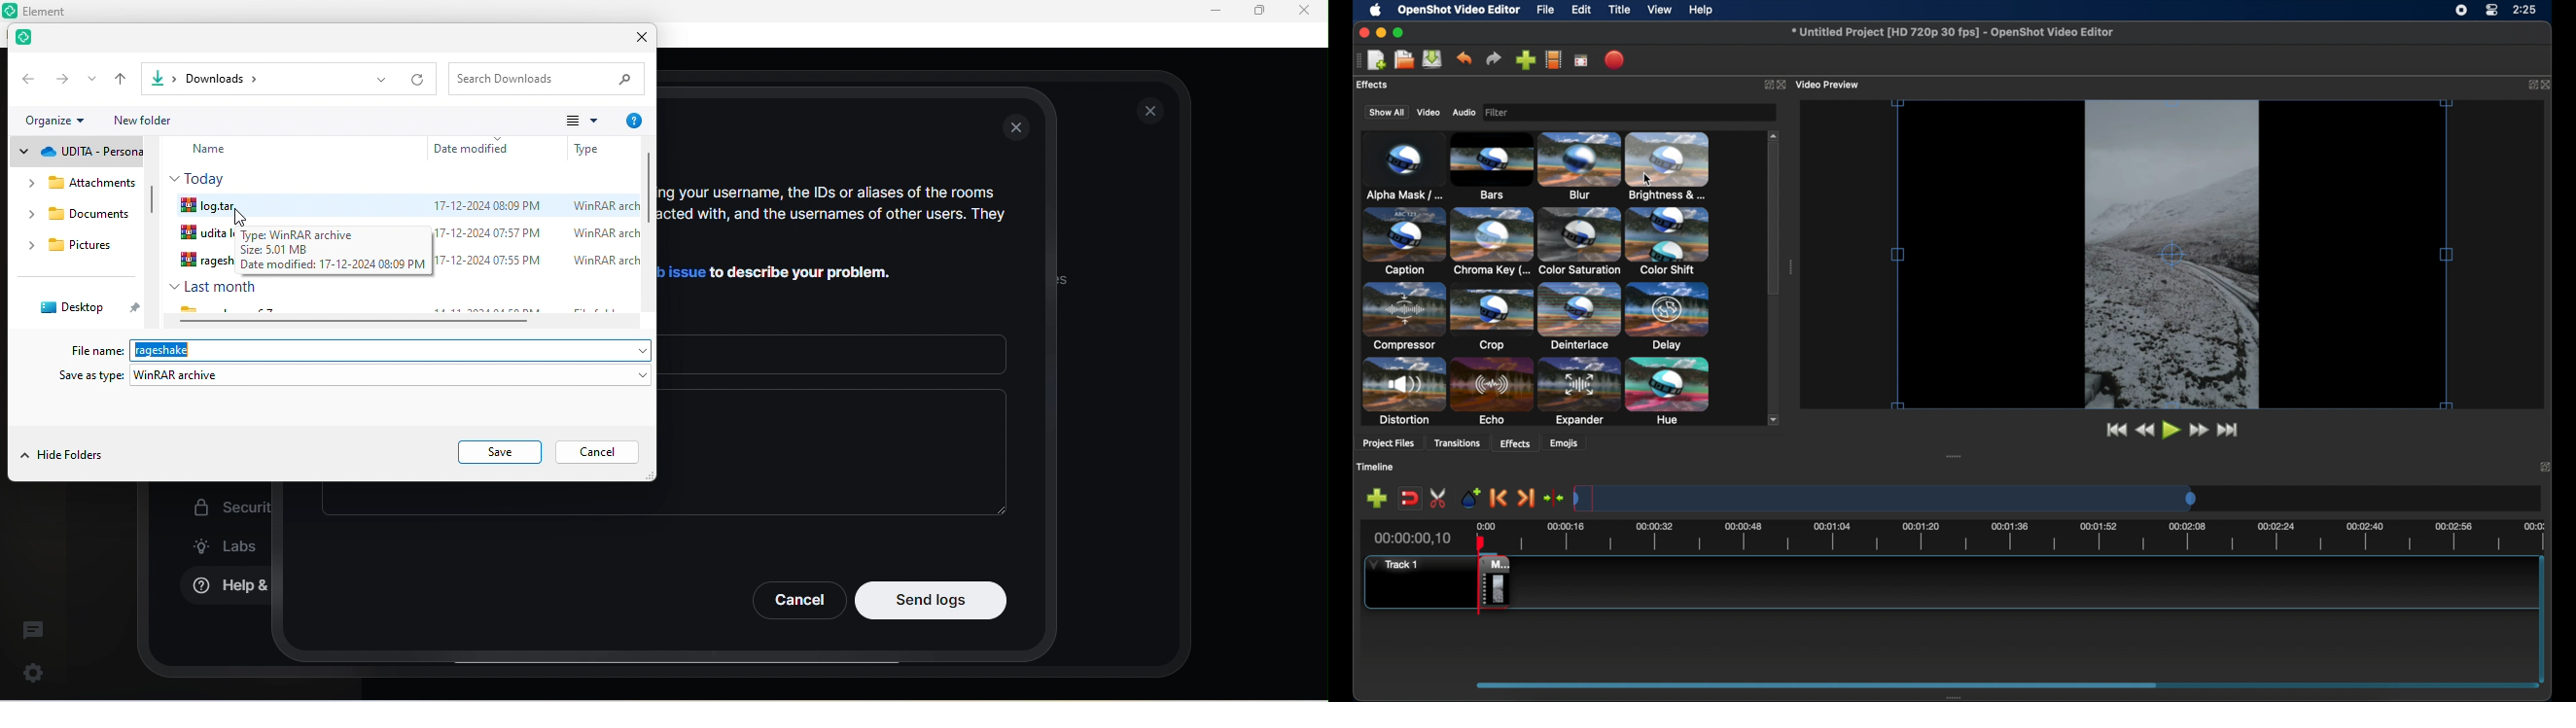 The image size is (2576, 728). I want to click on log, so click(162, 350).